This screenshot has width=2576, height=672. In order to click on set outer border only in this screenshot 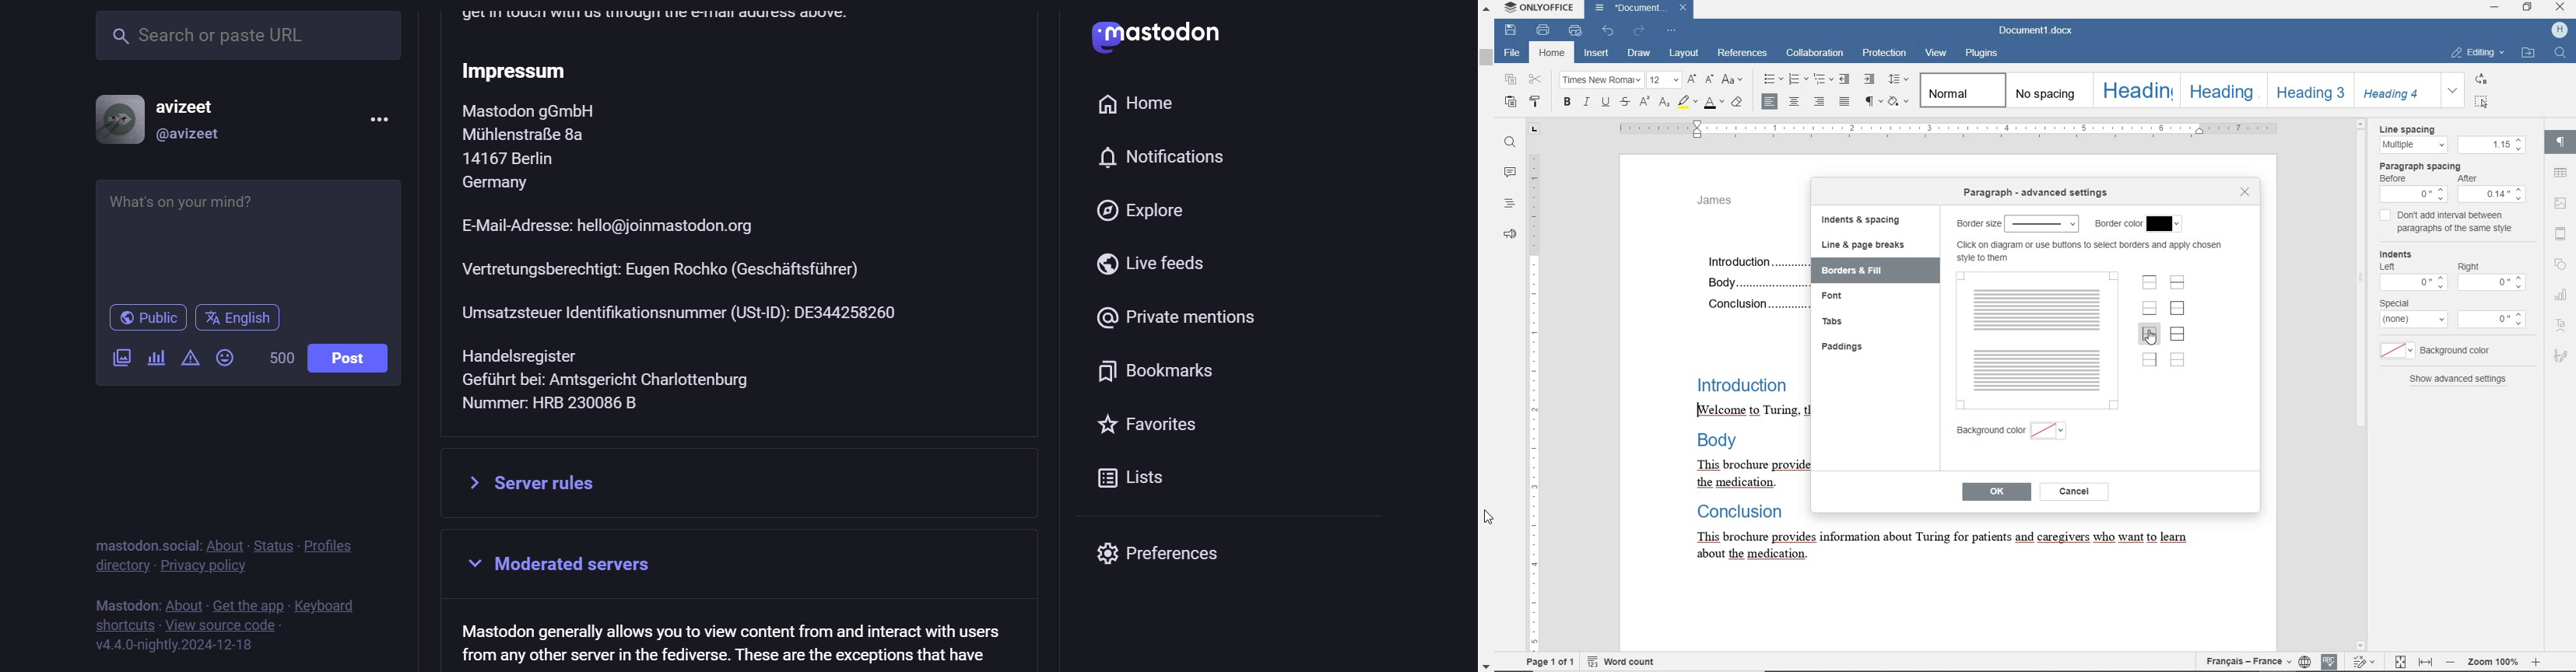, I will do `click(2177, 308)`.